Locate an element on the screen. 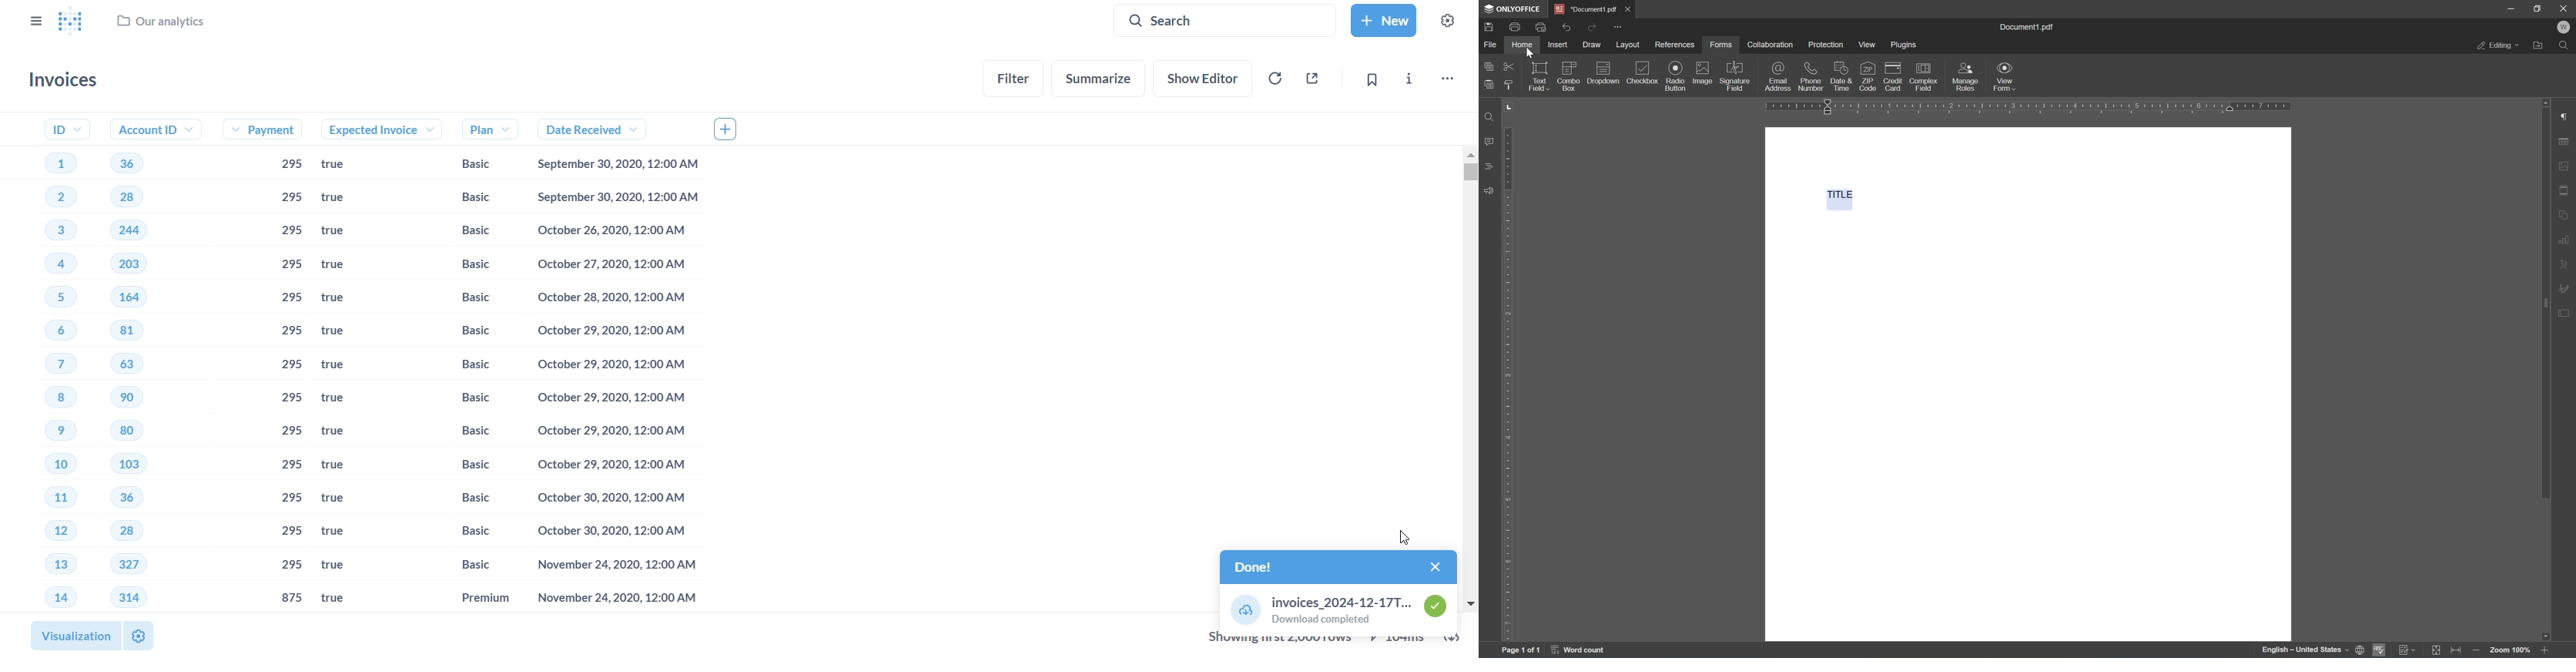 The height and width of the screenshot is (672, 2576). invoices is located at coordinates (67, 80).